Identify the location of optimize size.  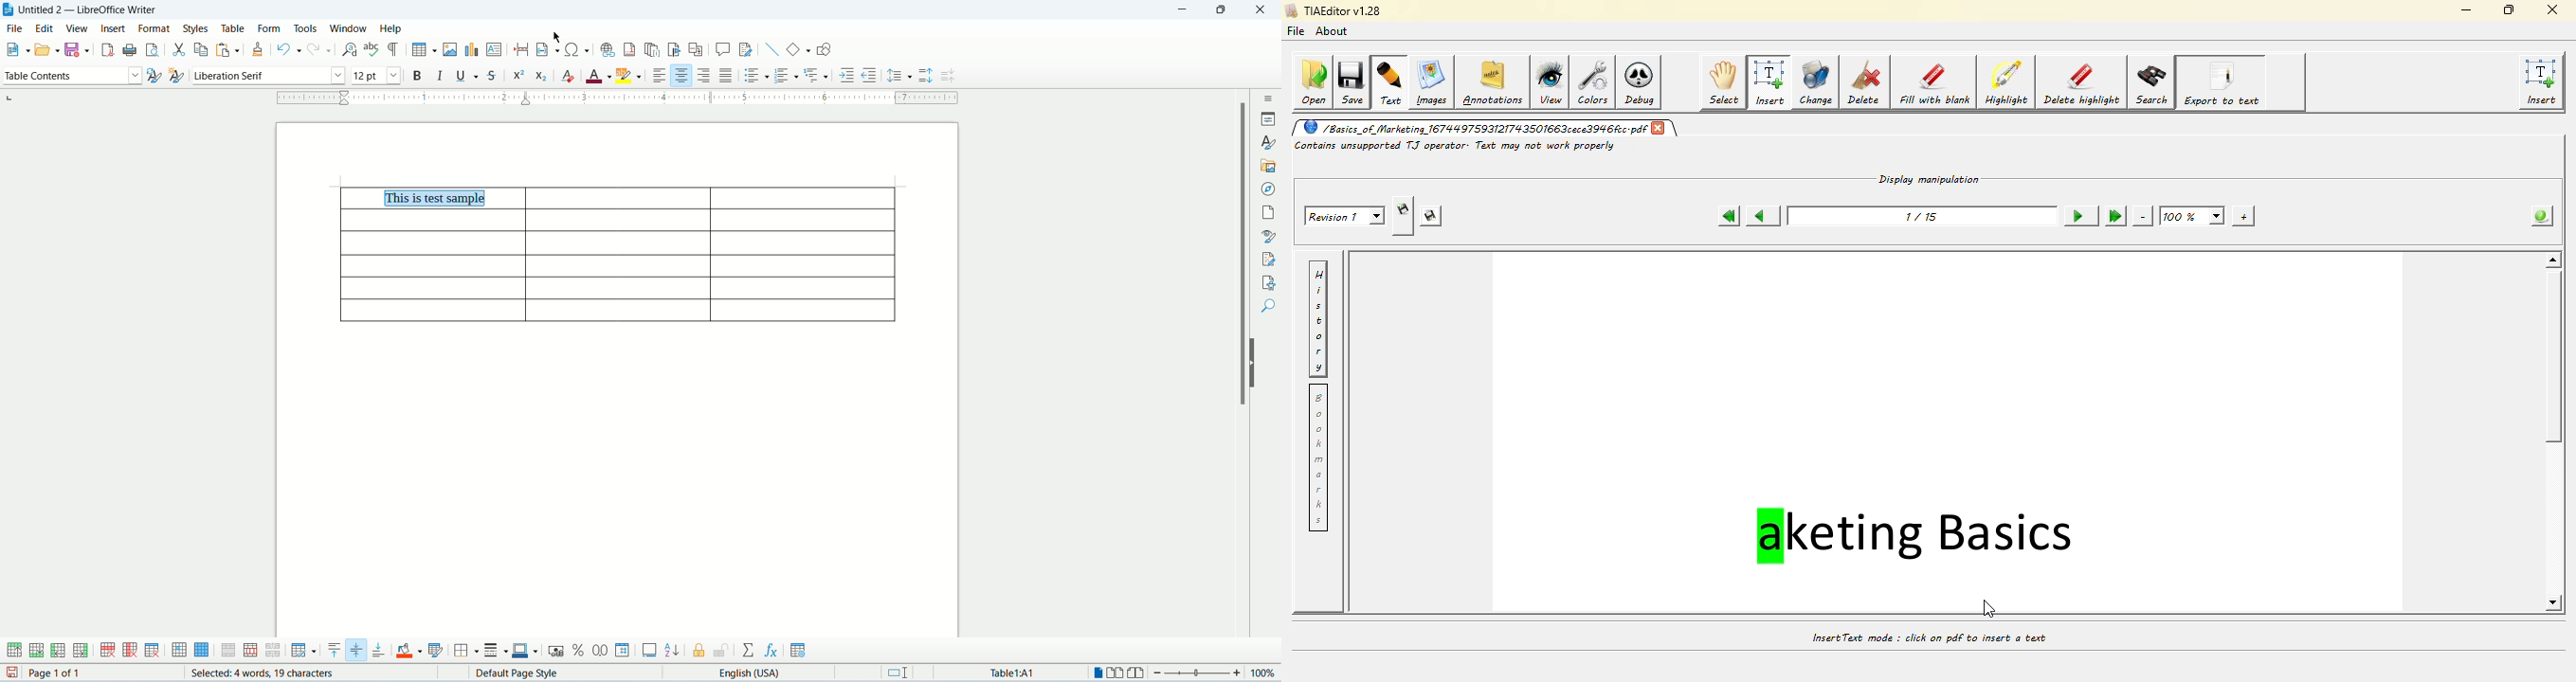
(304, 651).